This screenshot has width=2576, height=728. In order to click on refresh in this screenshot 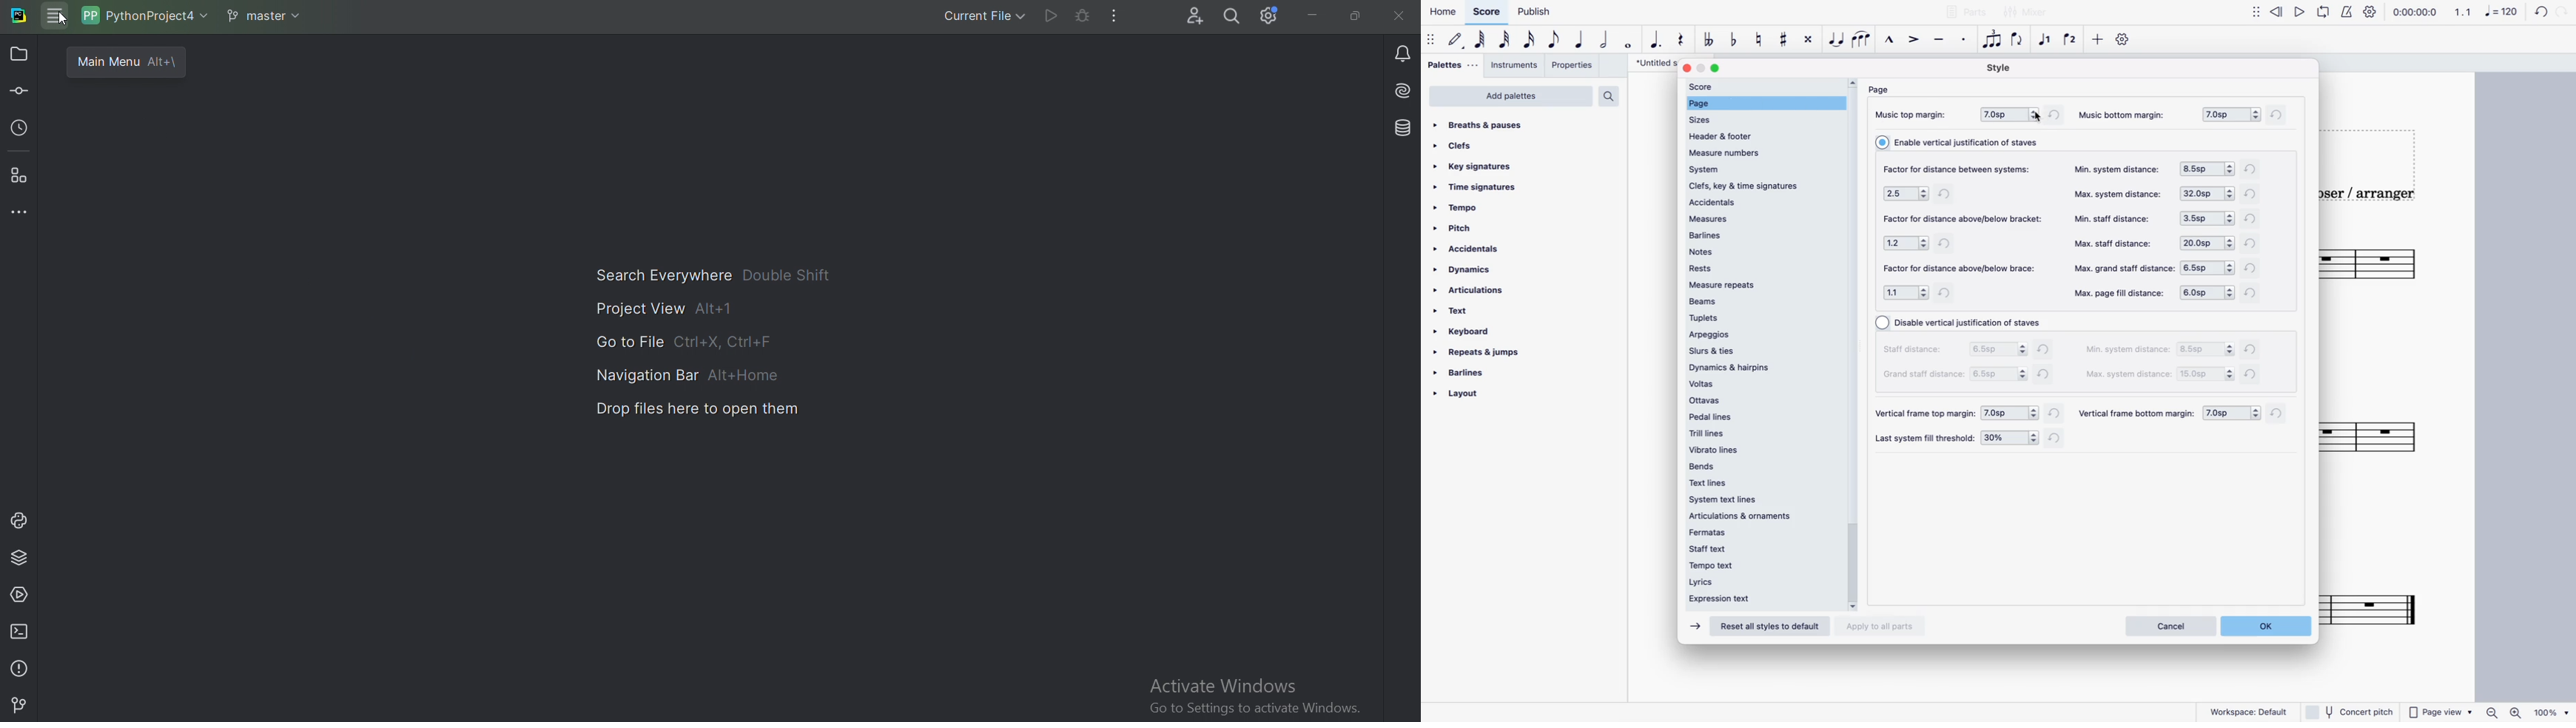, I will do `click(2280, 415)`.